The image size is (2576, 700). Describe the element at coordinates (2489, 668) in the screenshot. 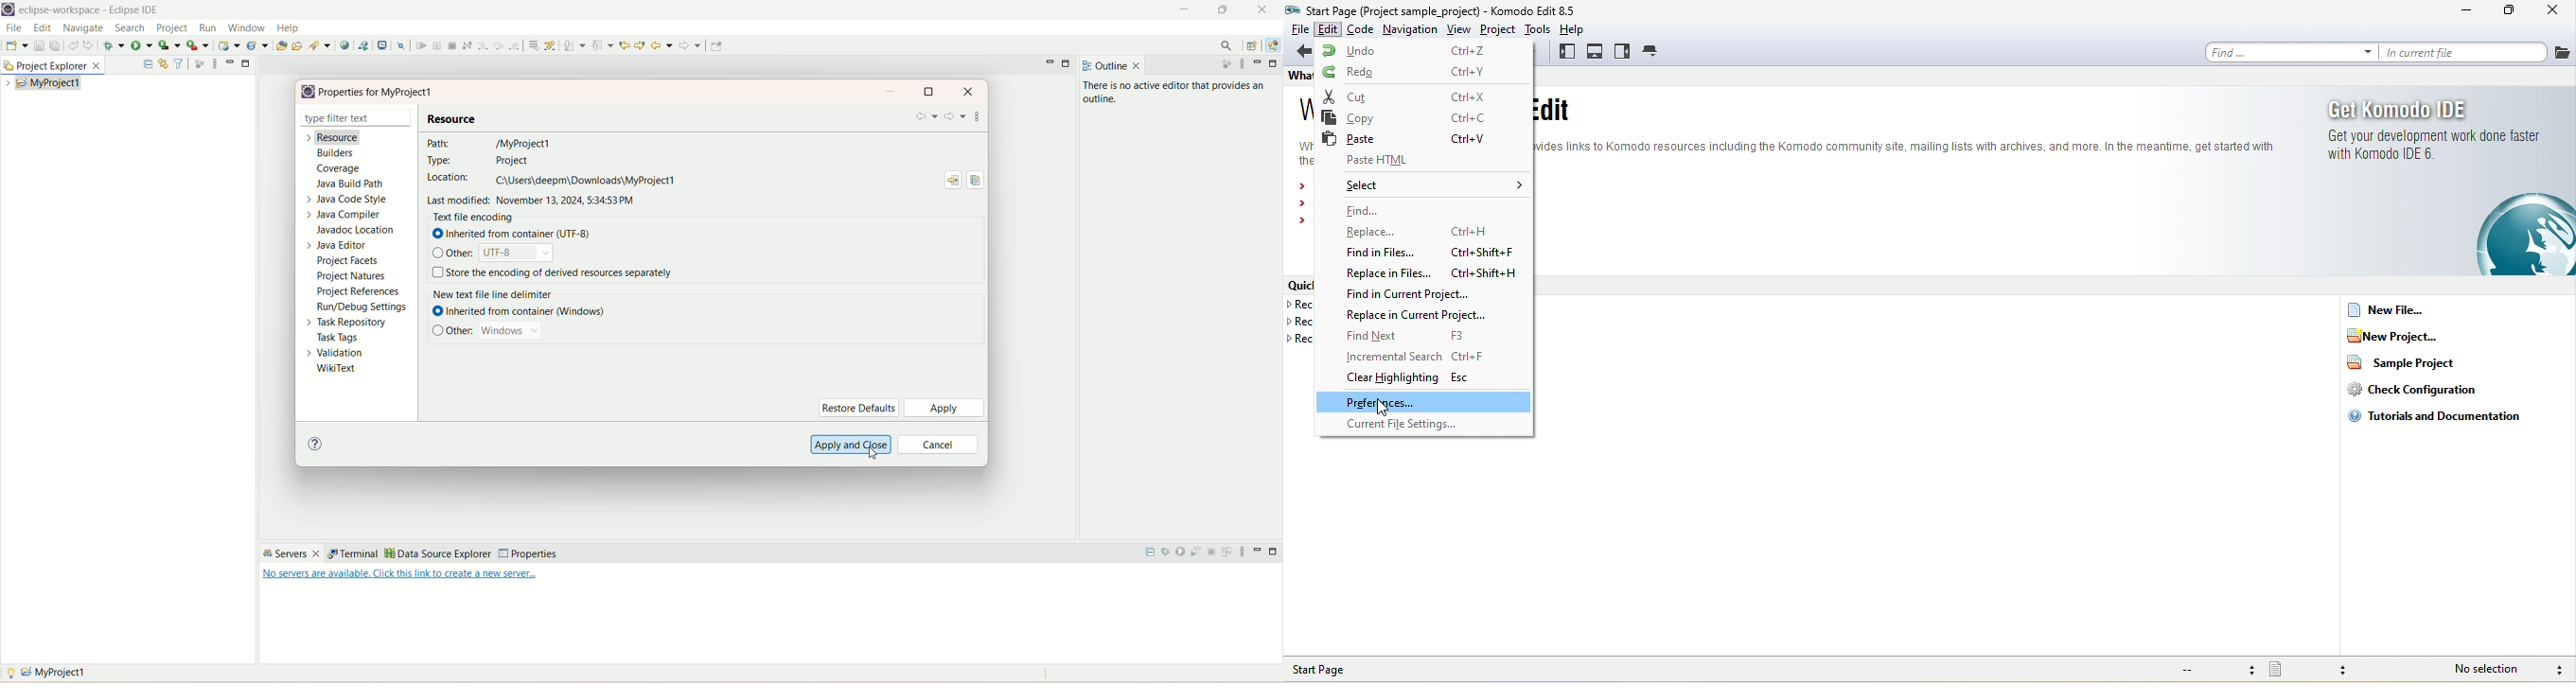

I see `no selection` at that location.